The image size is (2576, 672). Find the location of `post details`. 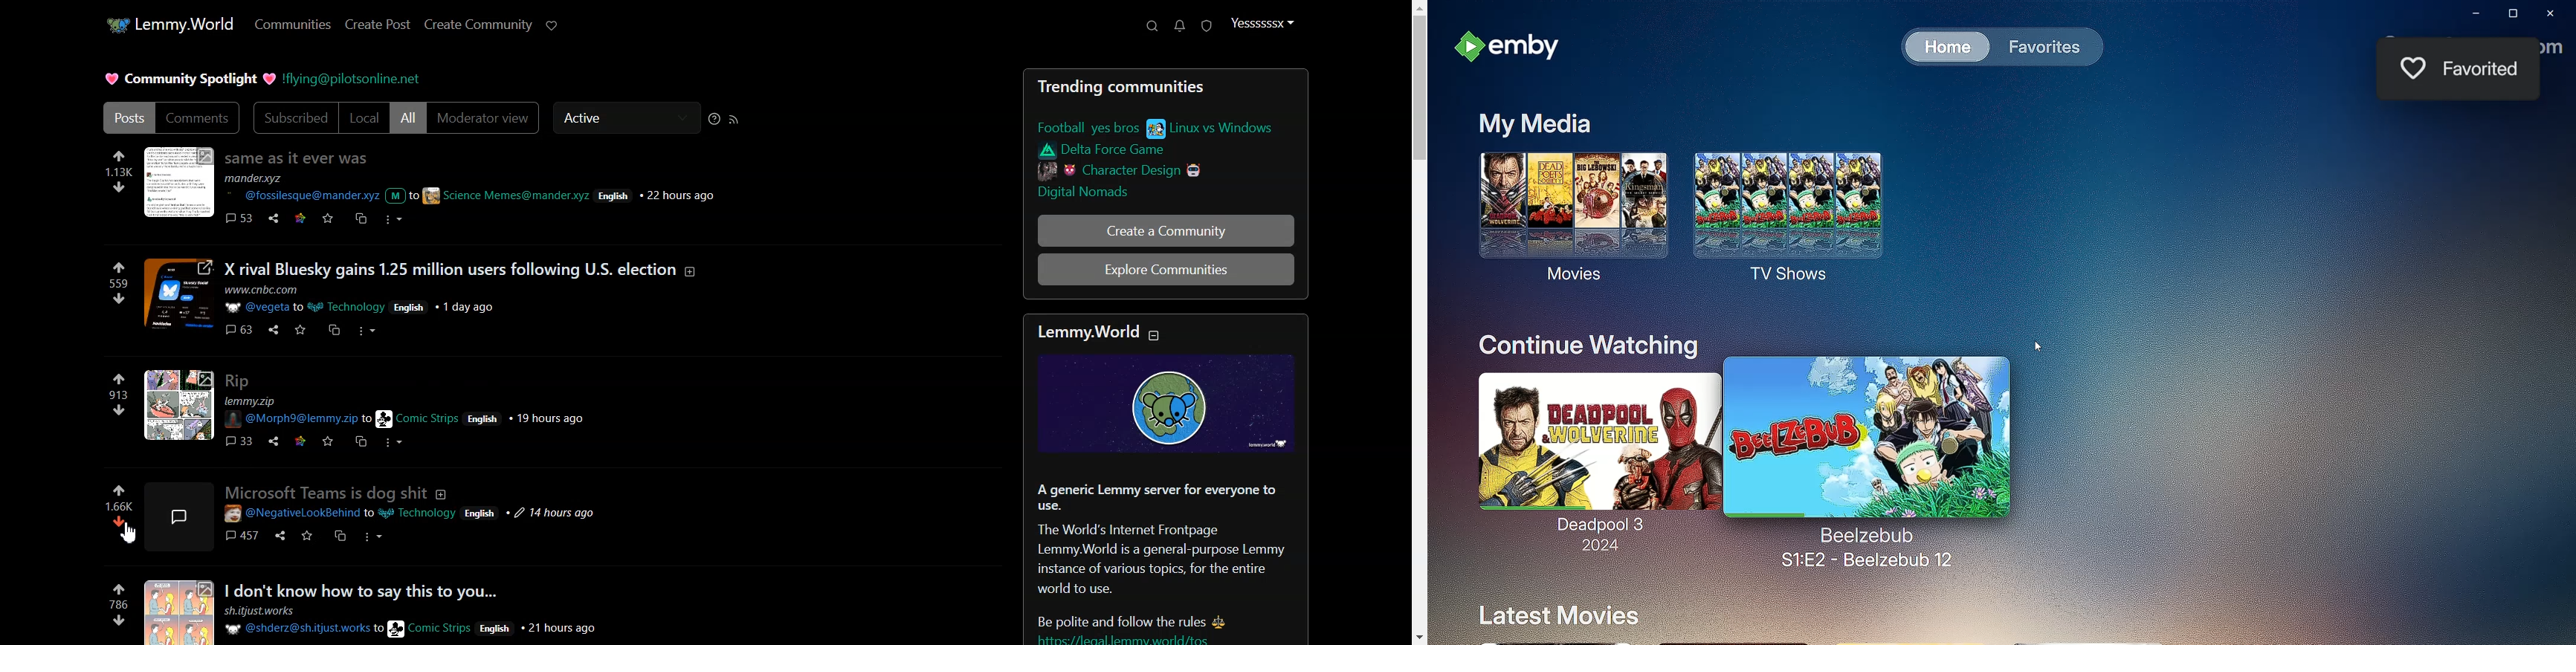

post details is located at coordinates (502, 189).